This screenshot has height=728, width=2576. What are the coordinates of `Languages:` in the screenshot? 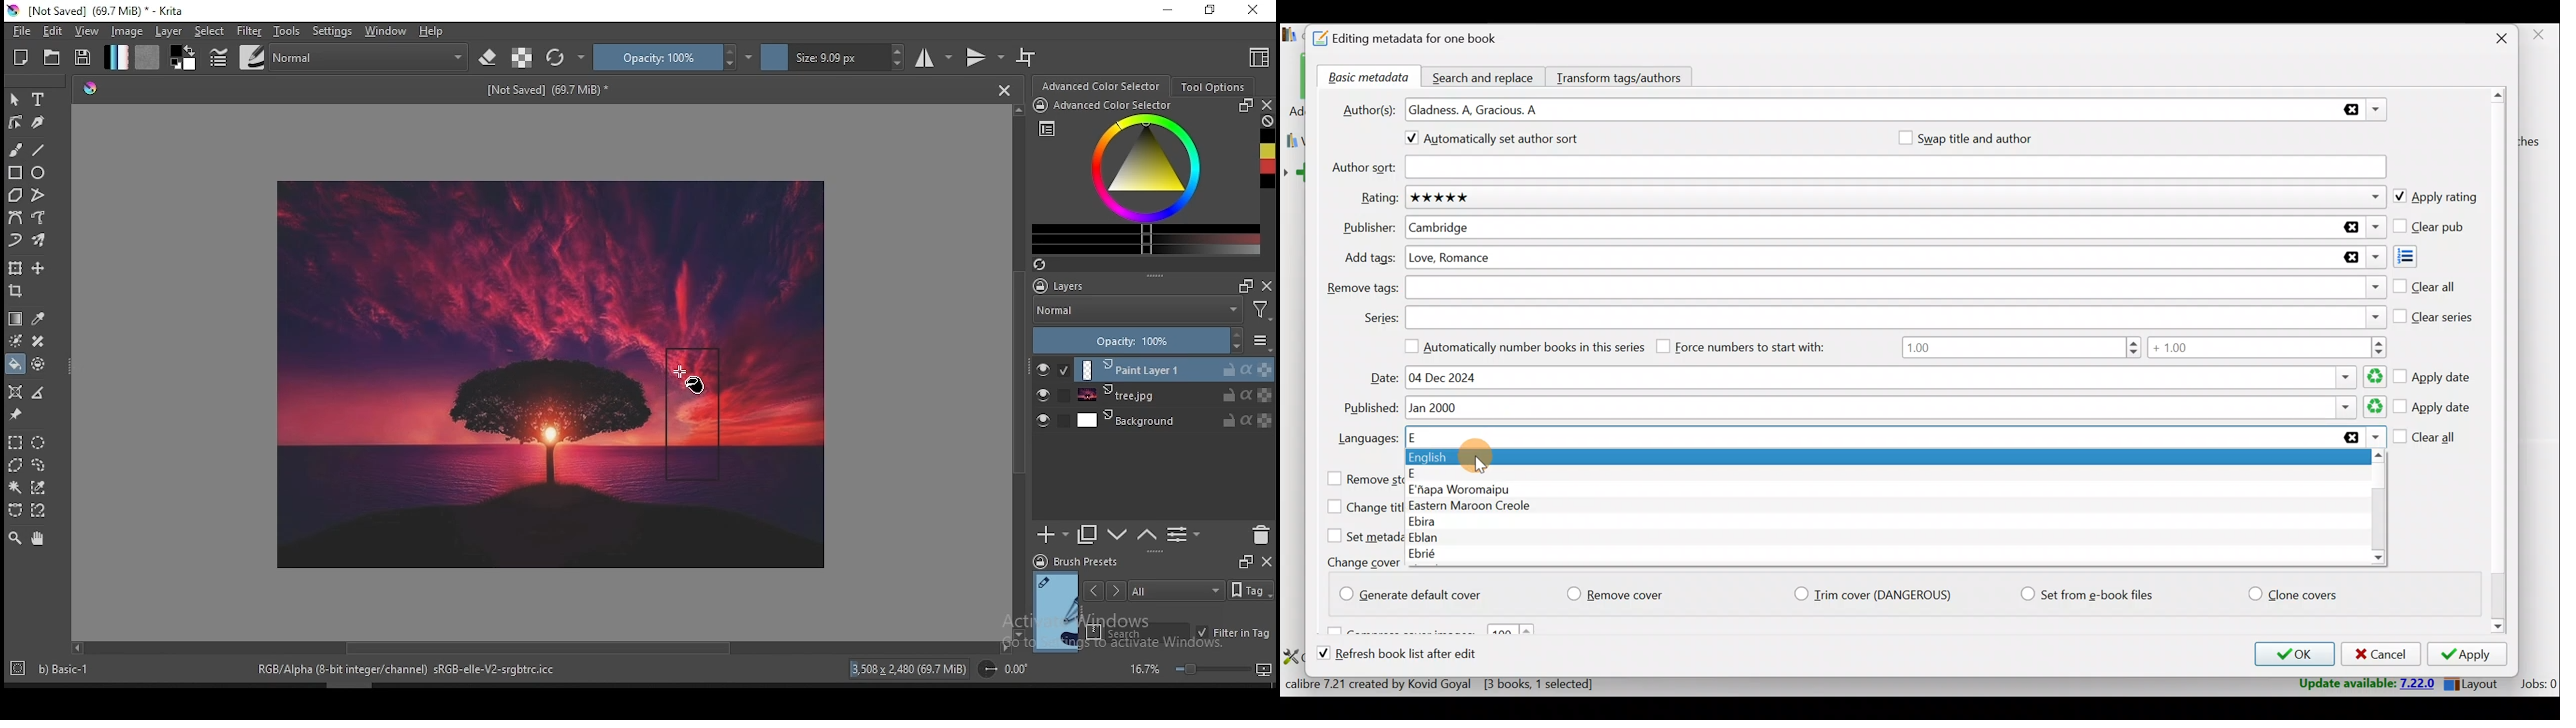 It's located at (1367, 440).